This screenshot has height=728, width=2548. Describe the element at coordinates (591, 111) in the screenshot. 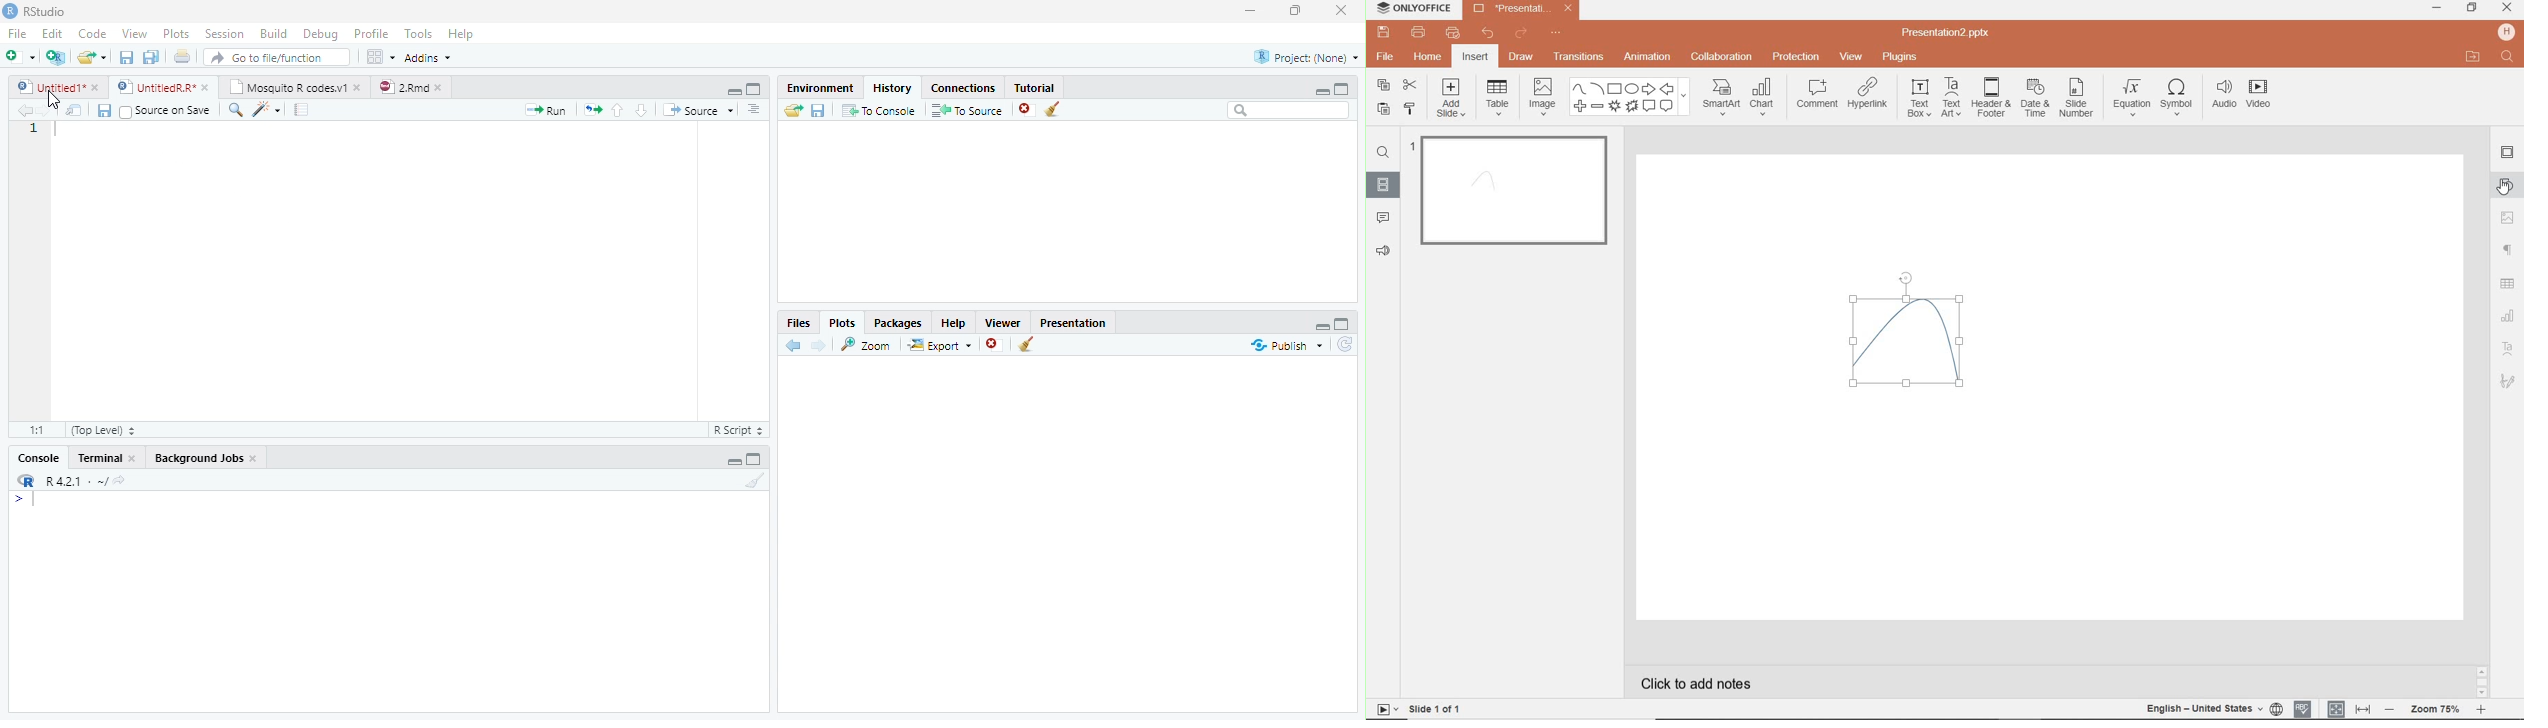

I see `Re run previous code region` at that location.